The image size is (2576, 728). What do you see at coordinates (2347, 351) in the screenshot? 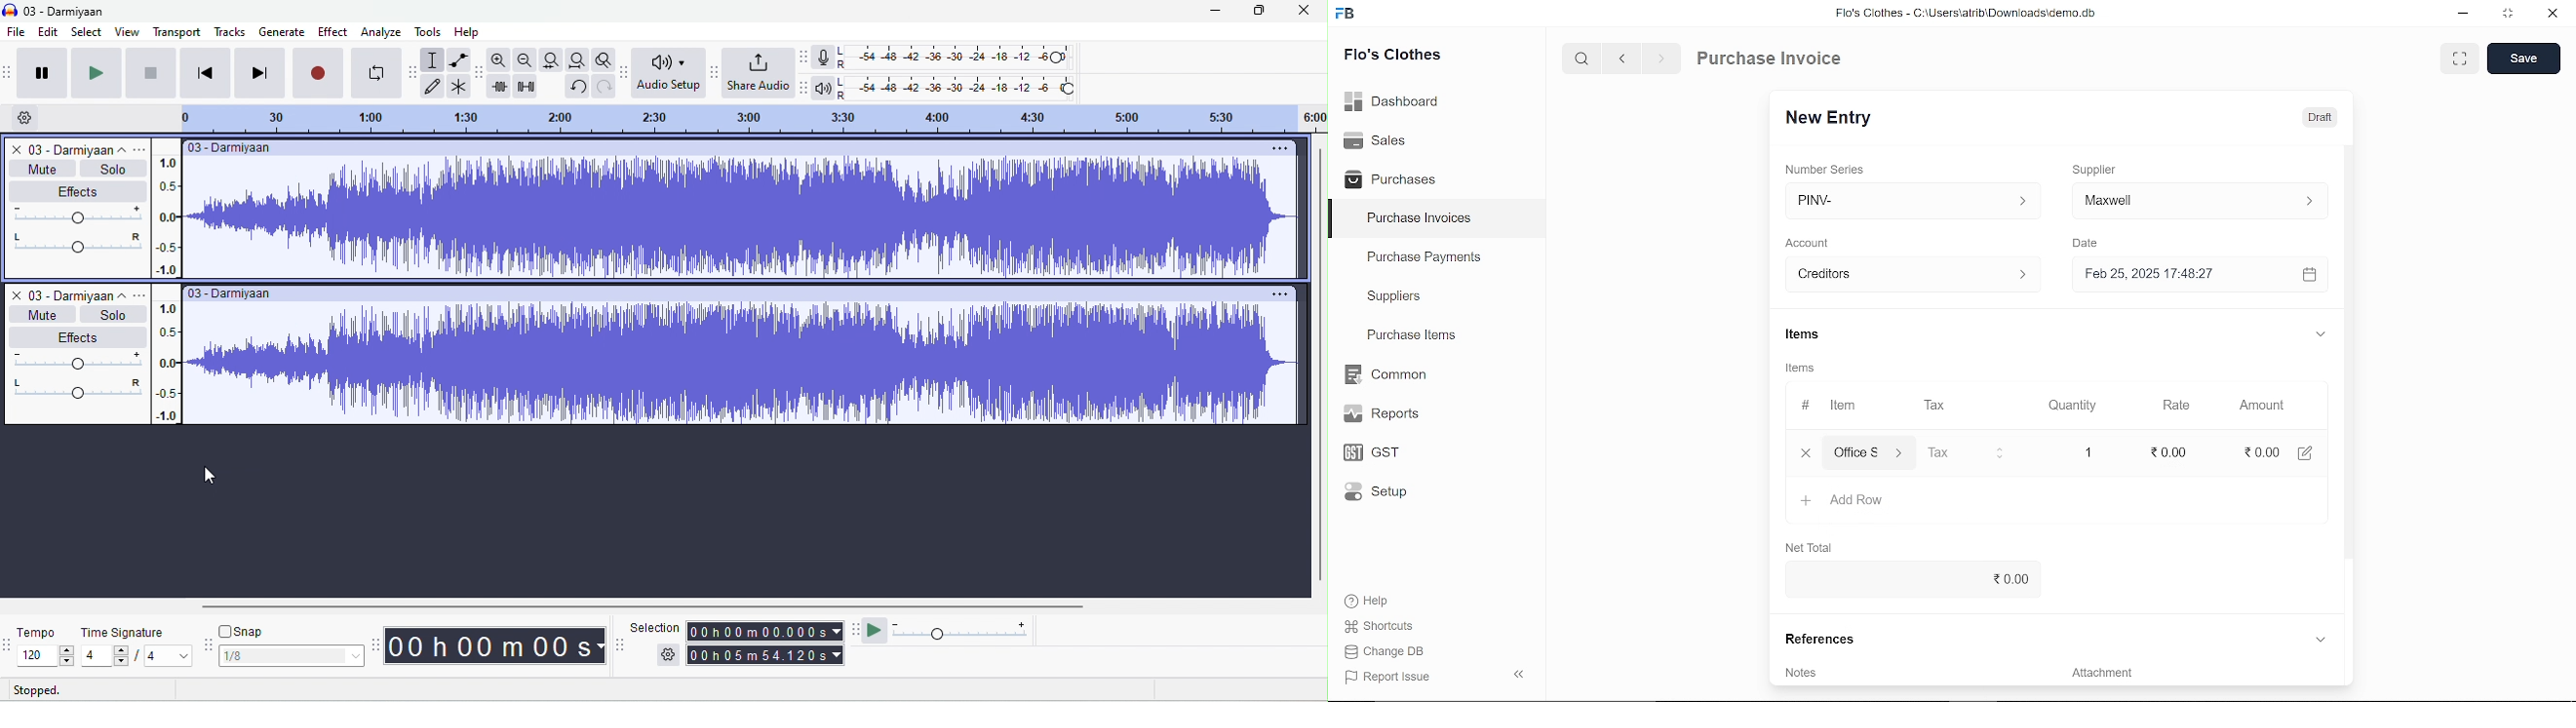
I see `vertical scrollbar` at bounding box center [2347, 351].